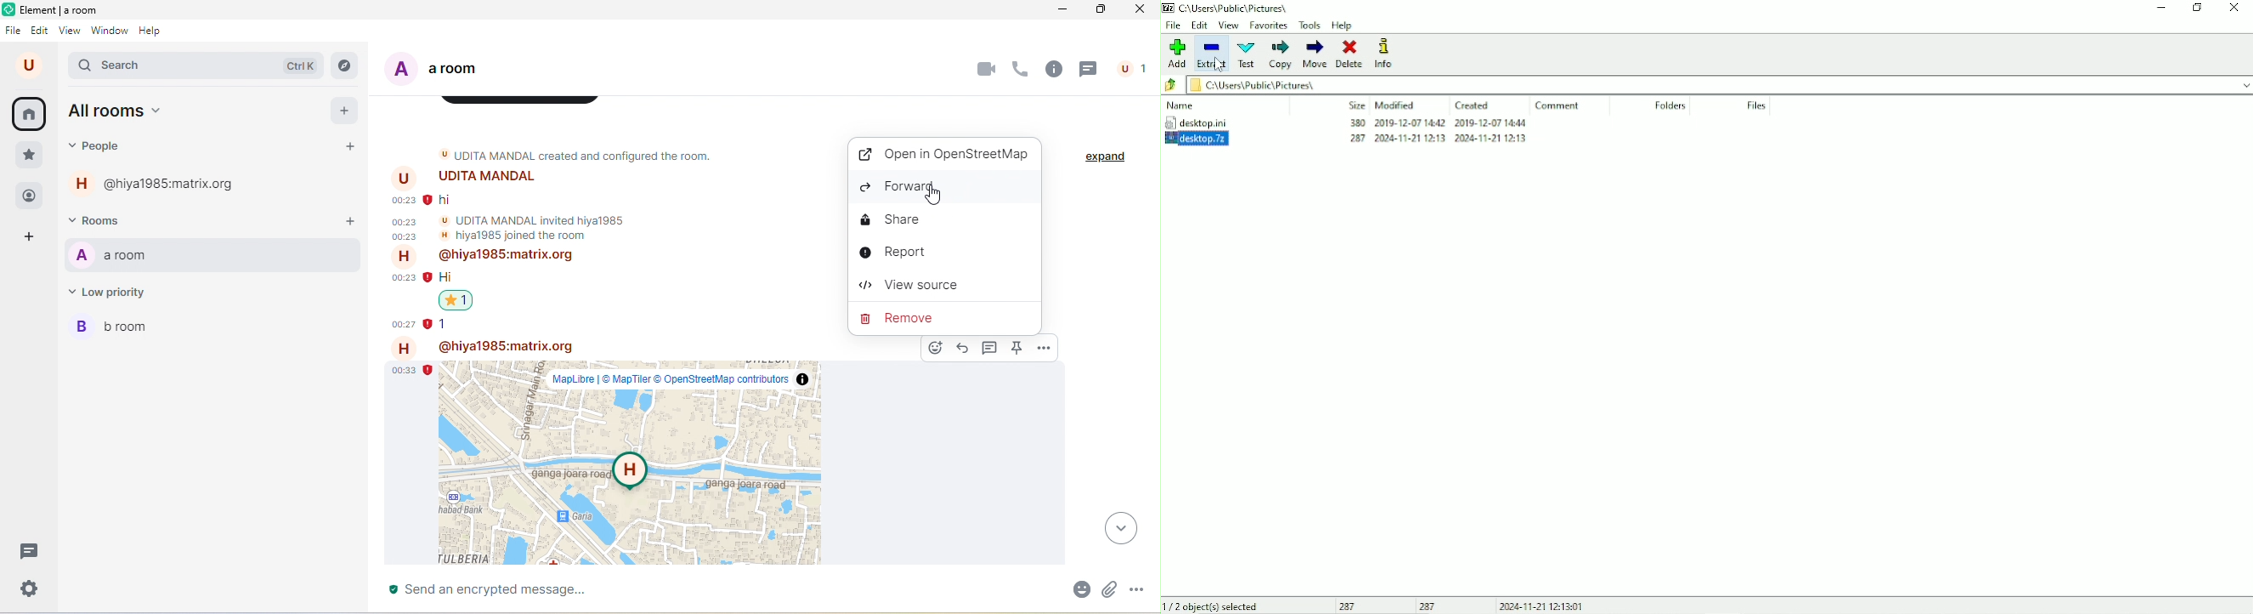 Image resolution: width=2268 pixels, height=616 pixels. What do you see at coordinates (69, 31) in the screenshot?
I see `view` at bounding box center [69, 31].